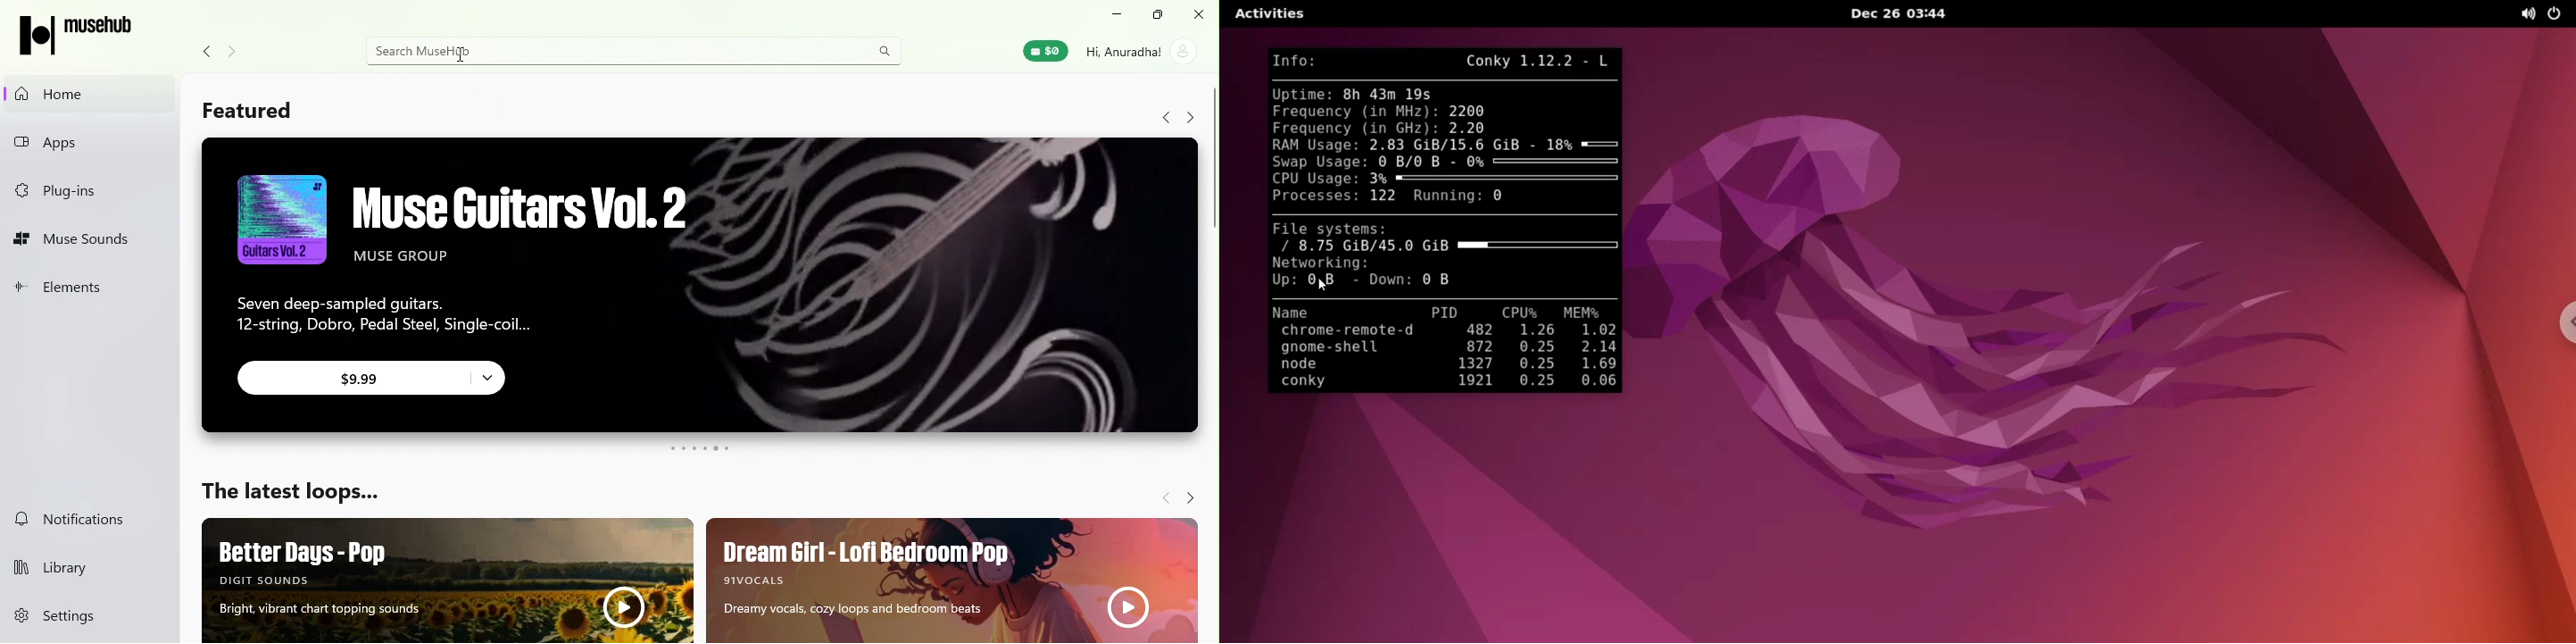 This screenshot has width=2576, height=644. I want to click on Elements, so click(81, 293).